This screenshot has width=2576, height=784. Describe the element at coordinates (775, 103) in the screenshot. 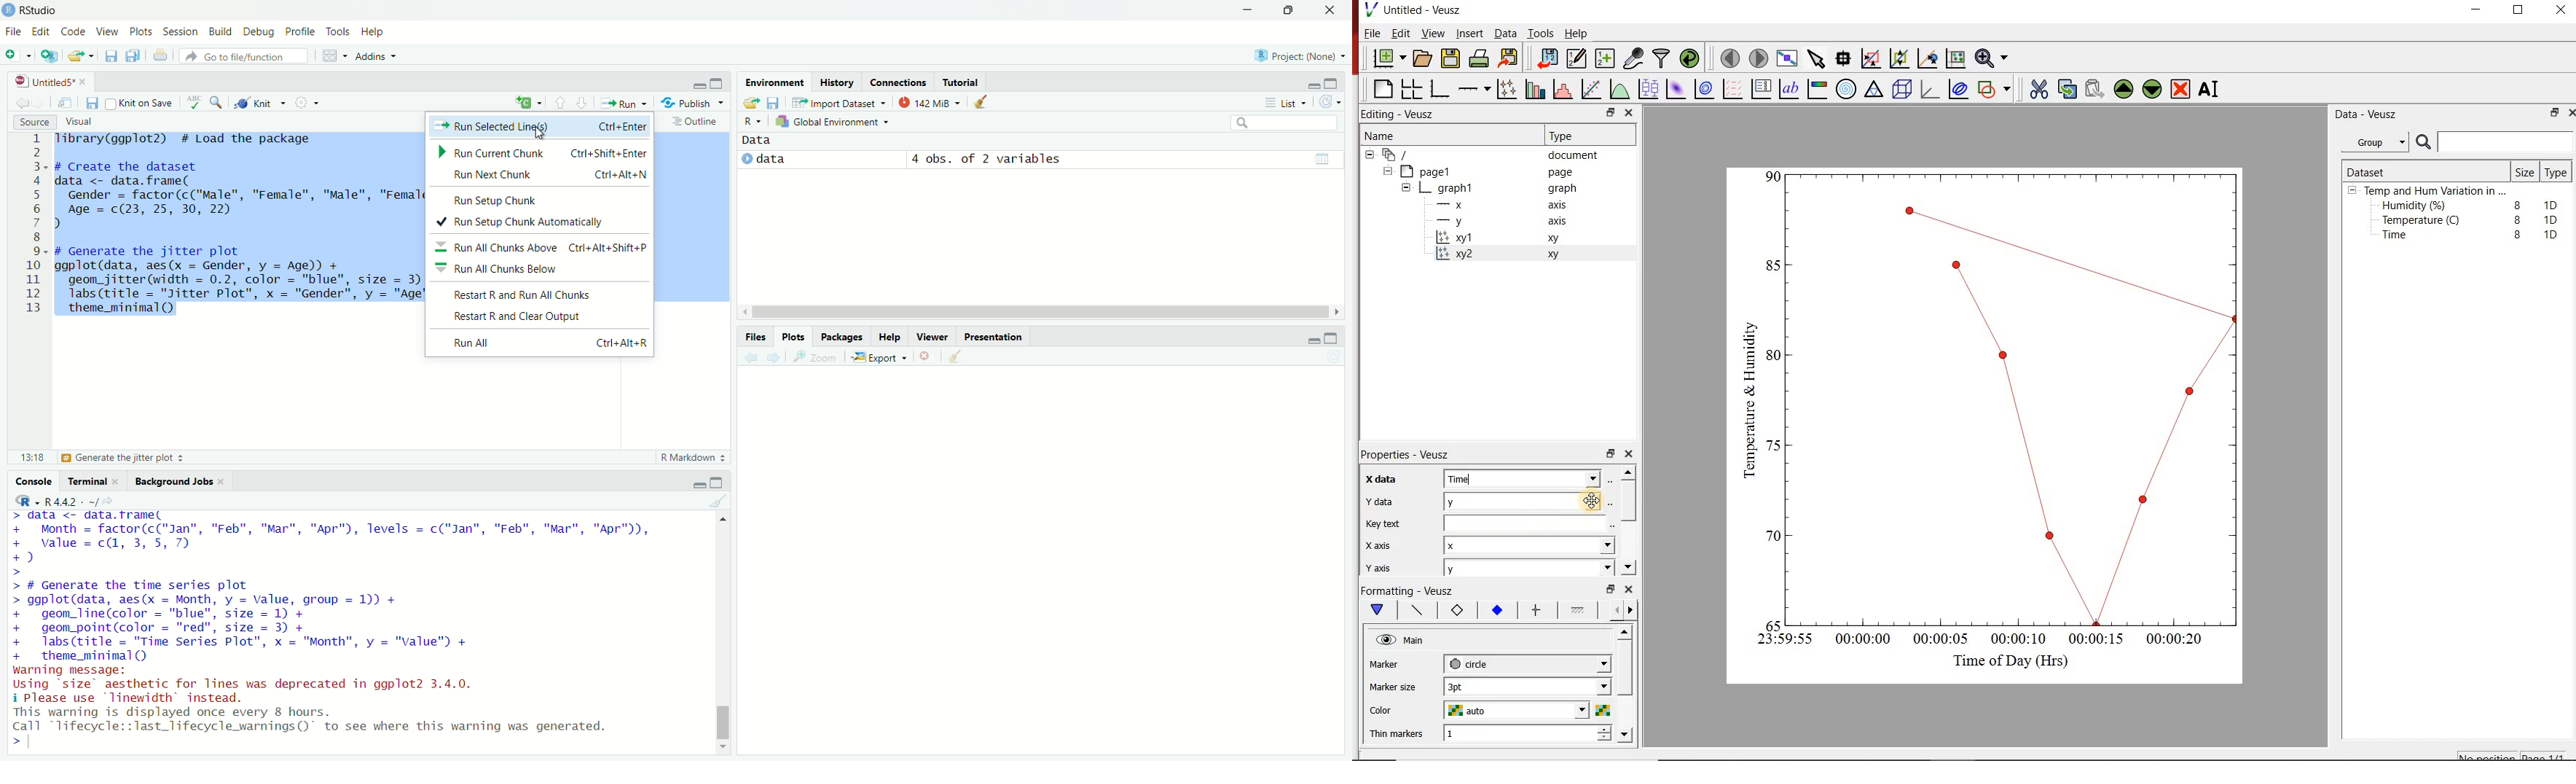

I see `save workspace as` at that location.